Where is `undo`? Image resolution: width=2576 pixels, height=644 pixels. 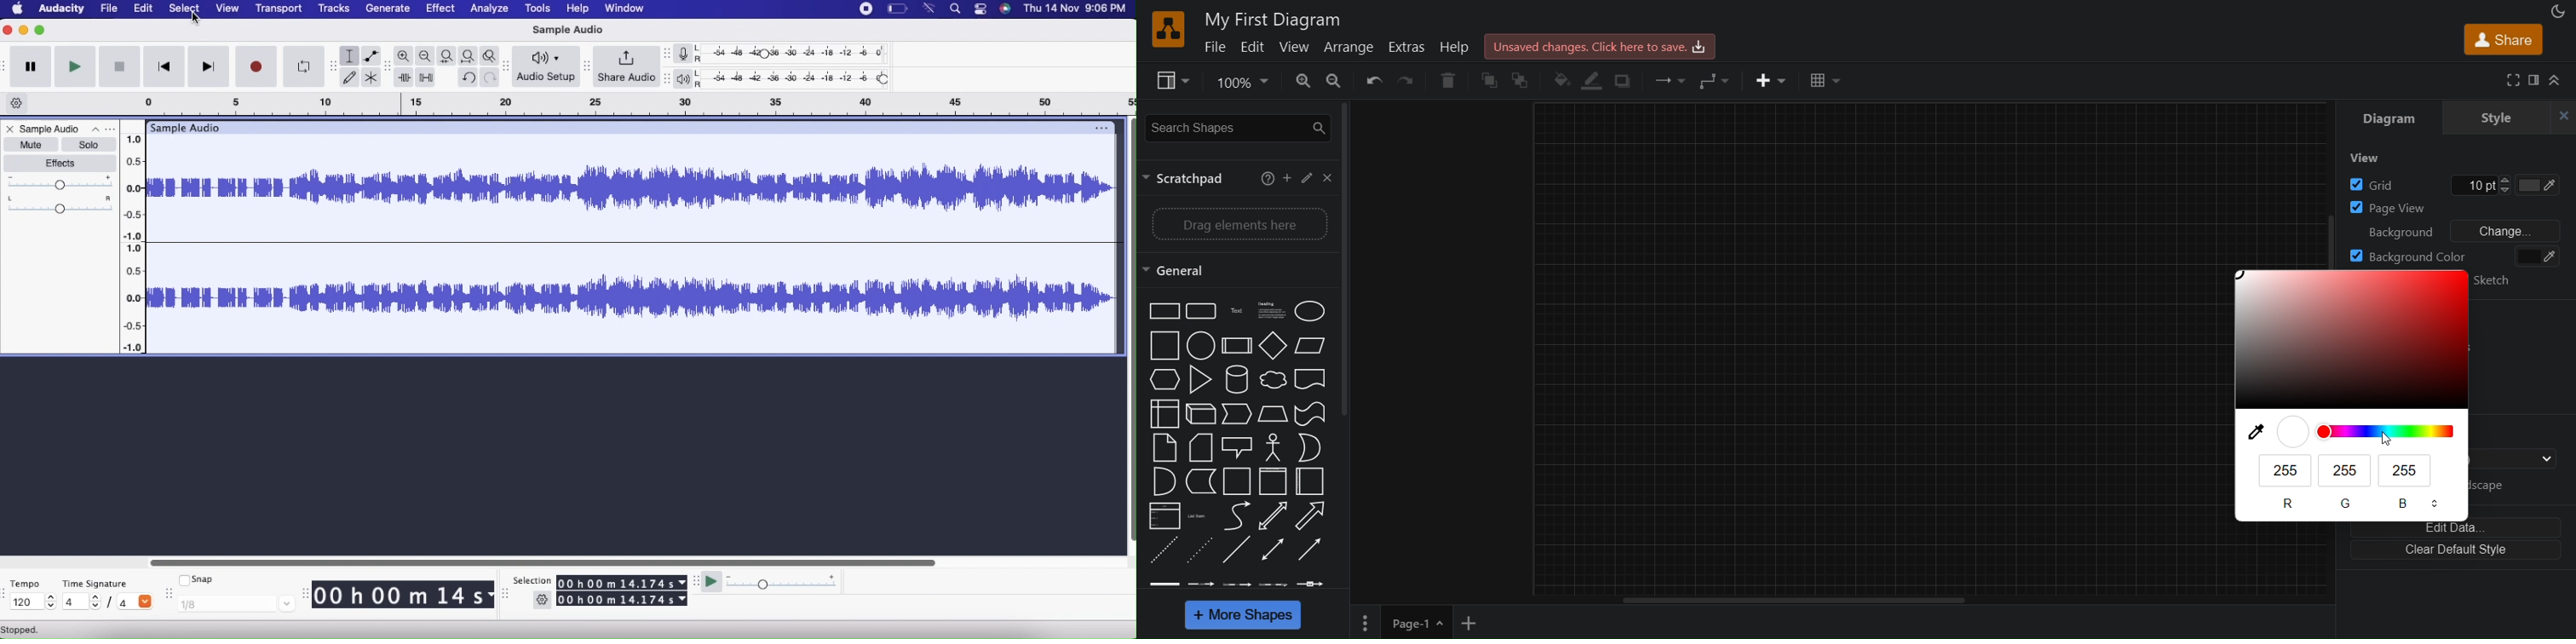
undo is located at coordinates (1373, 81).